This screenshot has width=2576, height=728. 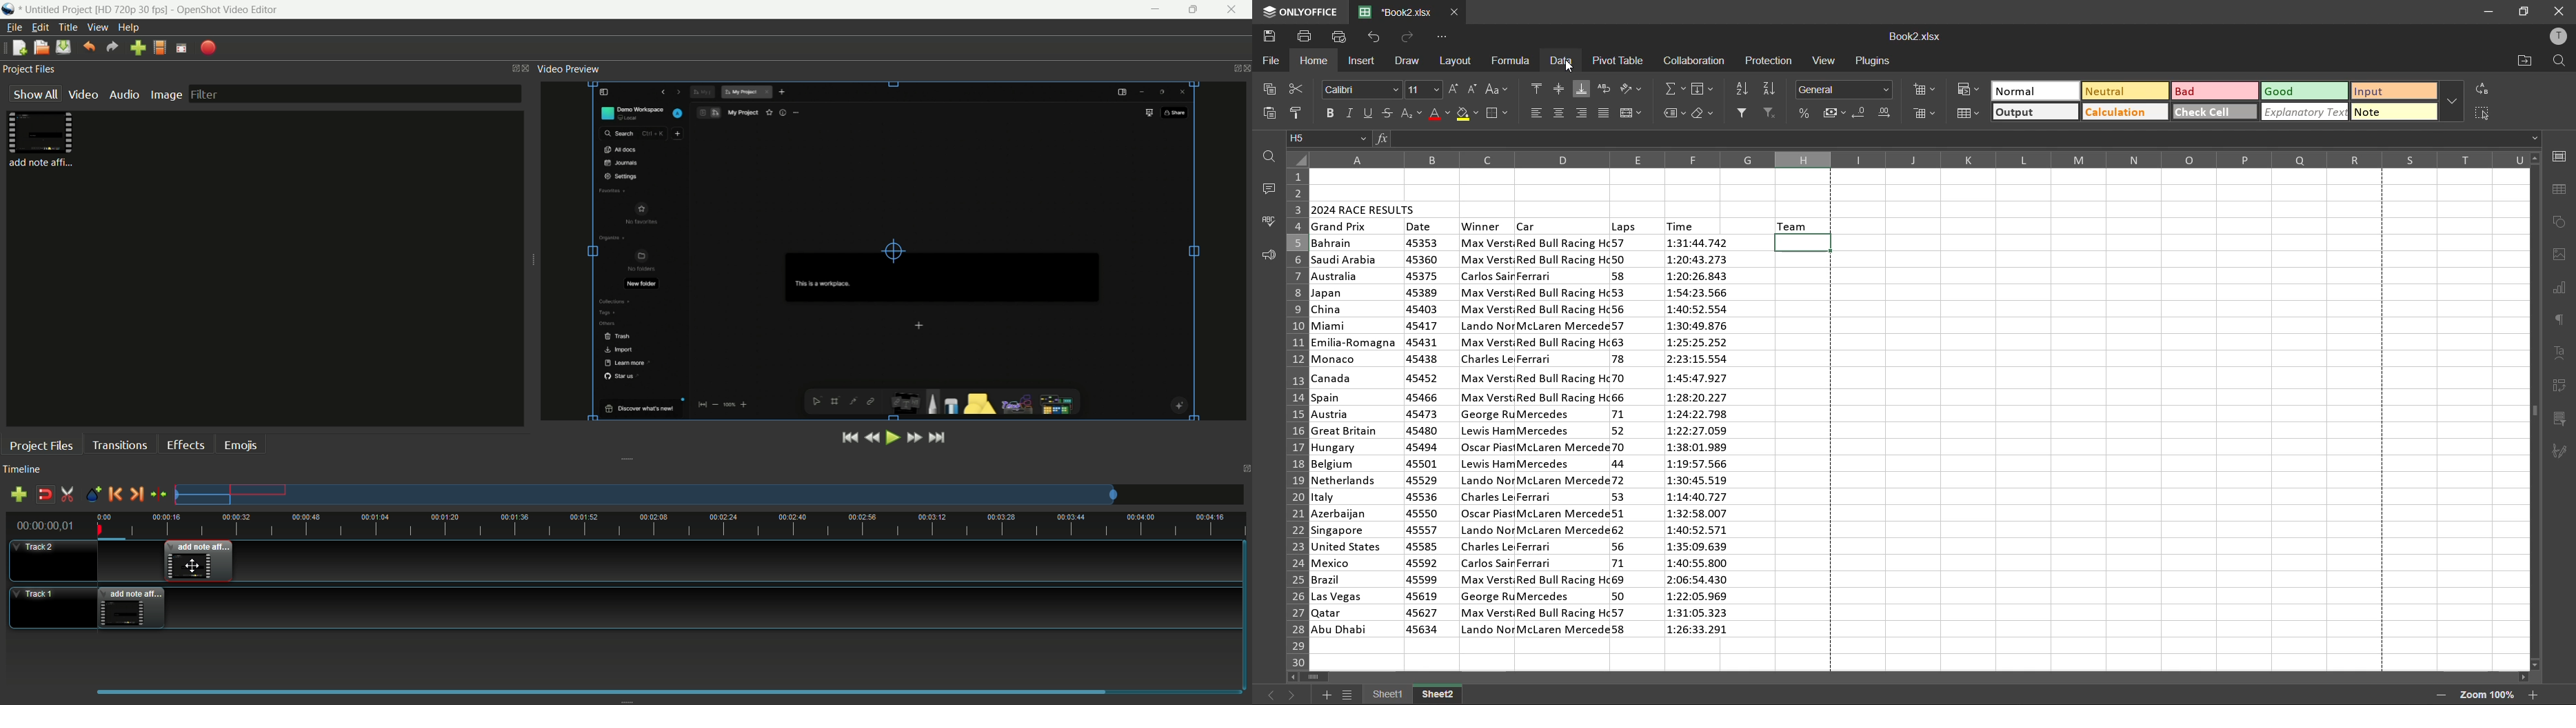 I want to click on selected cell, so click(x=1805, y=243).